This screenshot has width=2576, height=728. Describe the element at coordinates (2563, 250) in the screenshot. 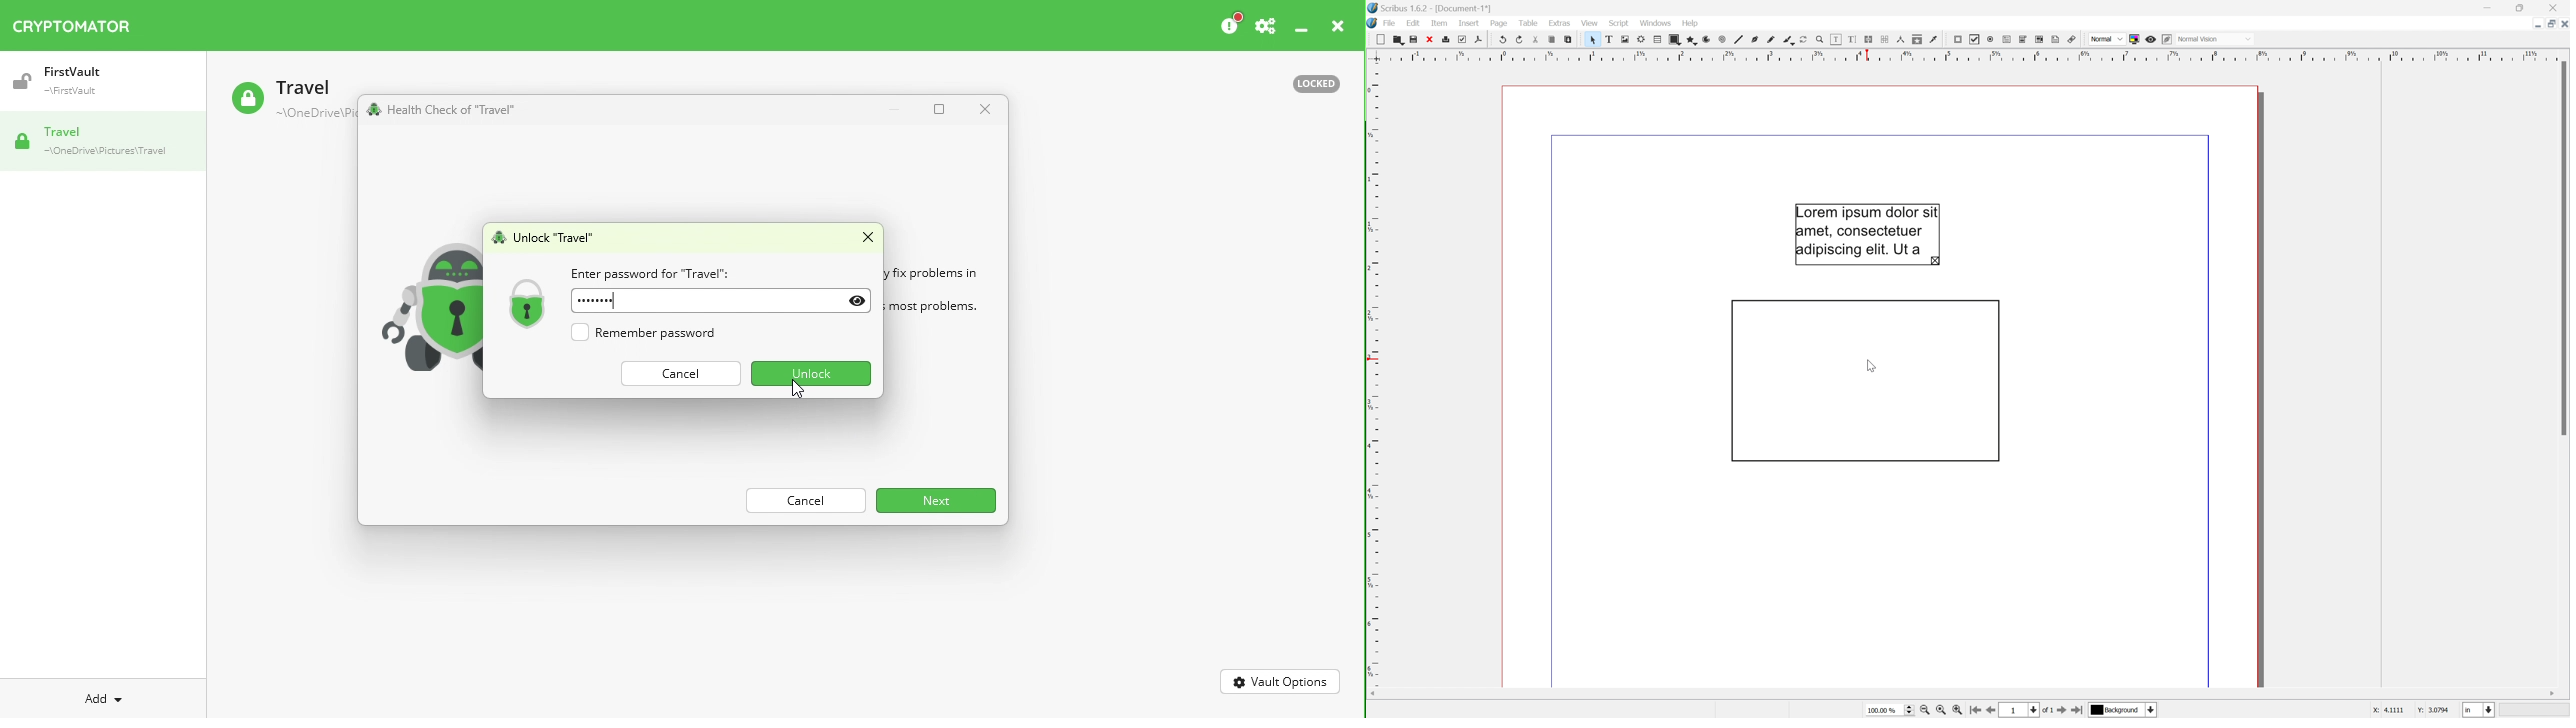

I see `Scroll bar` at that location.